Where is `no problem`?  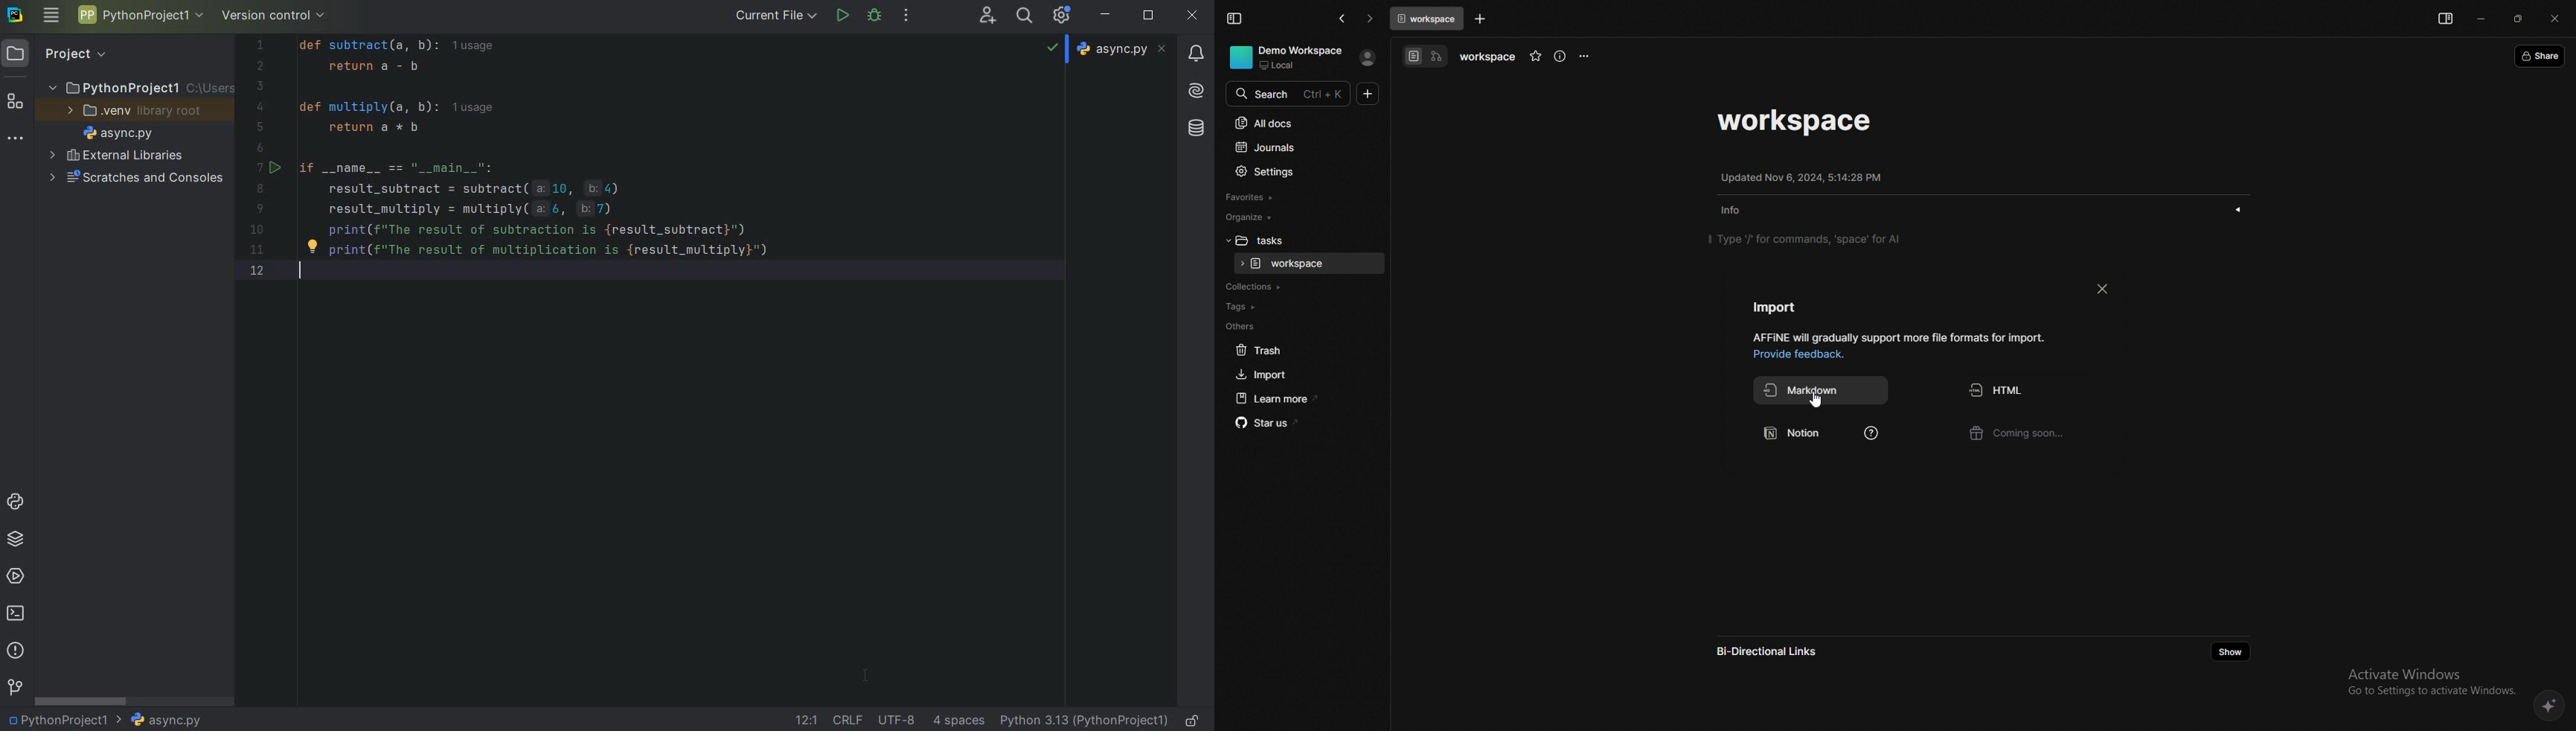 no problem is located at coordinates (1052, 46).